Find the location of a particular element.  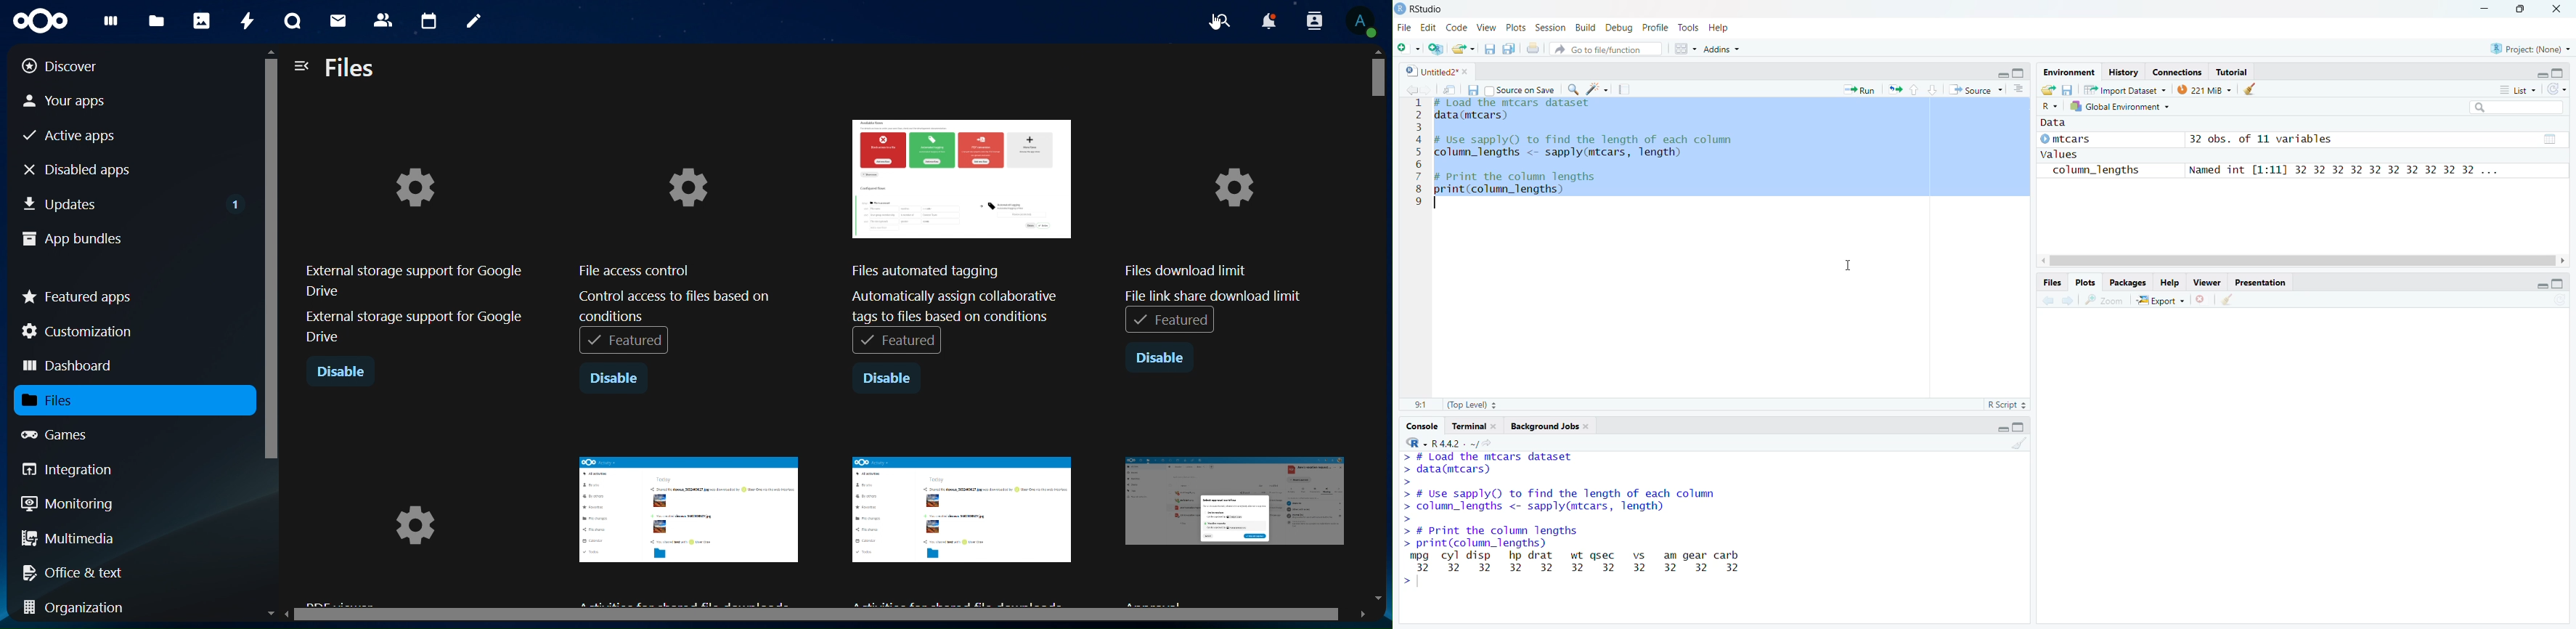

Maximize is located at coordinates (2524, 10).